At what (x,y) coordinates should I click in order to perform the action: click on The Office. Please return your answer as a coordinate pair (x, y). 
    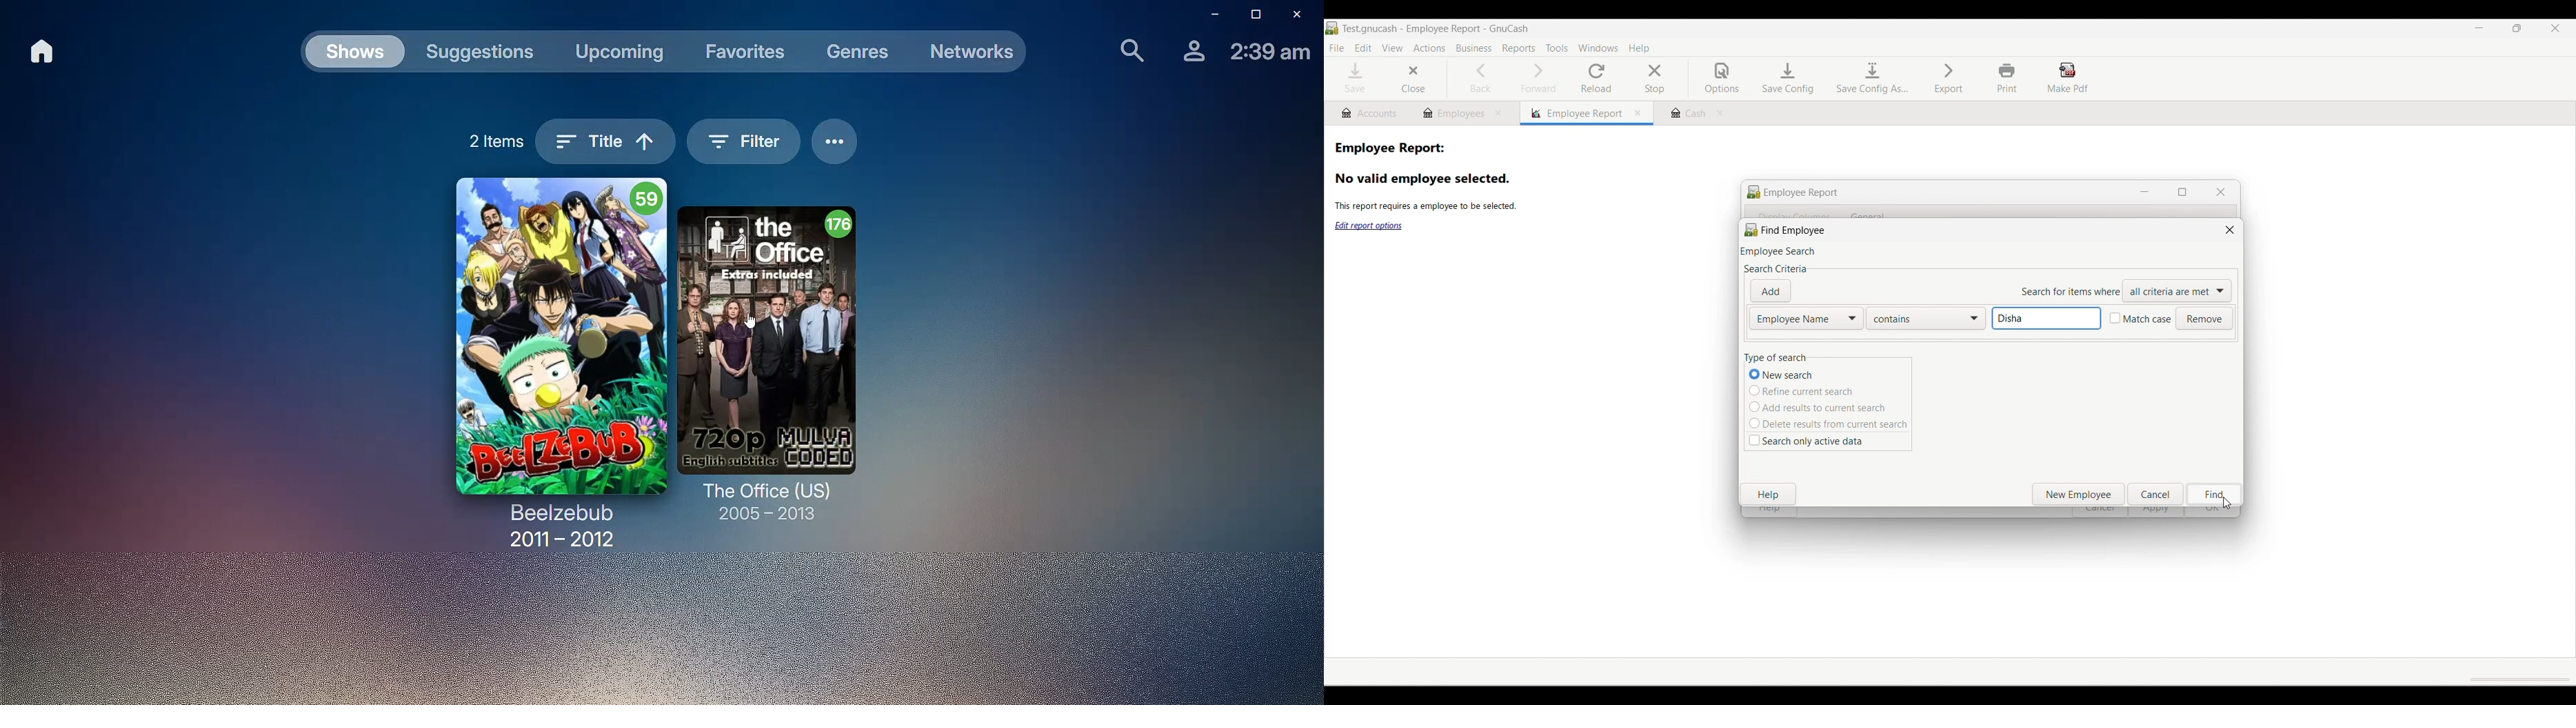
    Looking at the image, I should click on (779, 365).